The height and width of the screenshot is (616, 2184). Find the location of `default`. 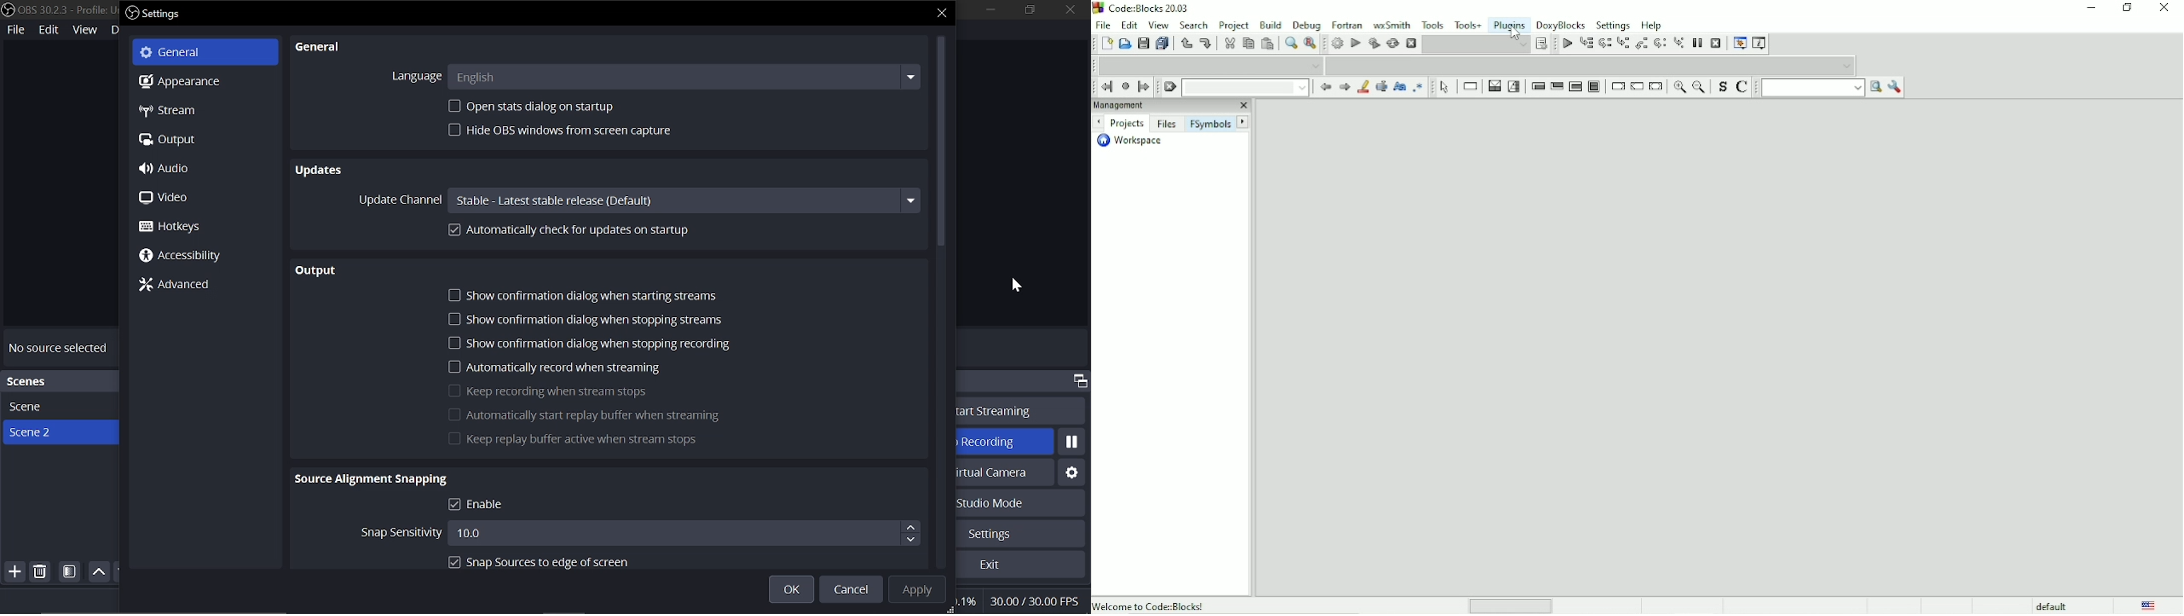

default is located at coordinates (2053, 605).